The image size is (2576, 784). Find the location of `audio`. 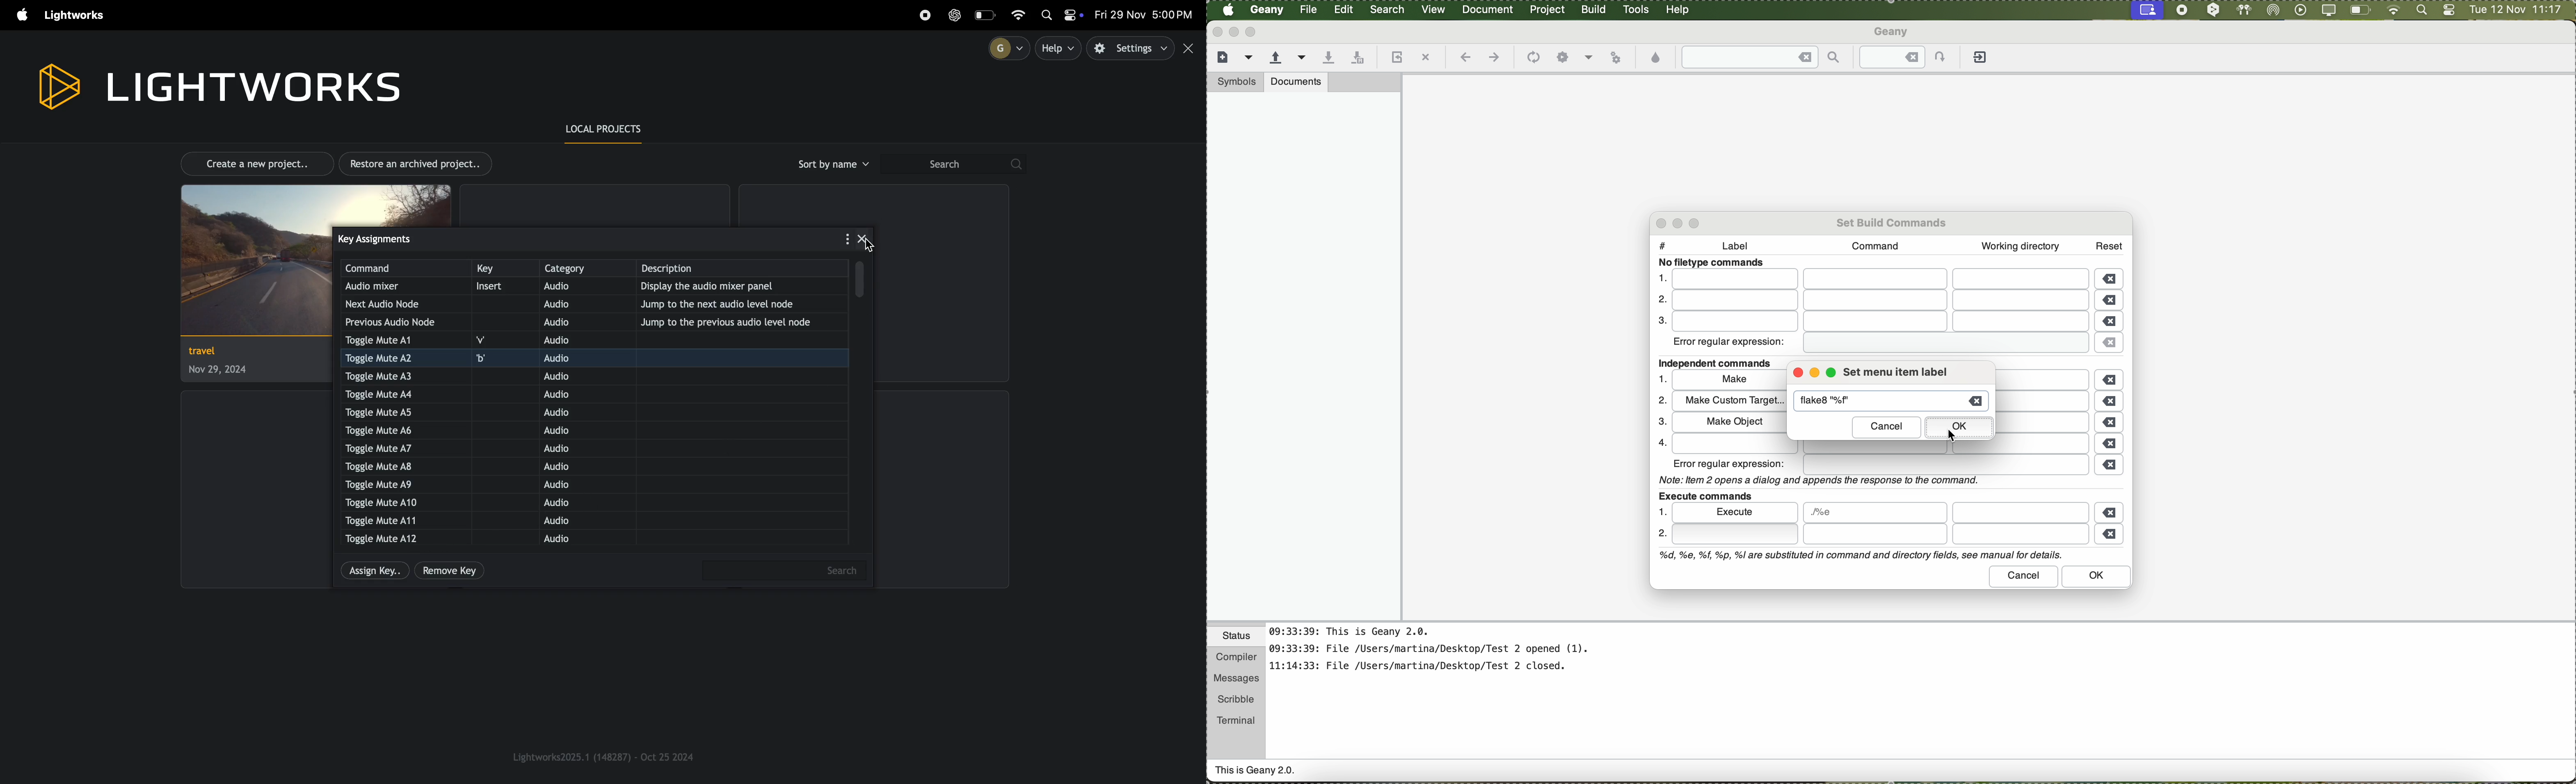

audio is located at coordinates (565, 540).